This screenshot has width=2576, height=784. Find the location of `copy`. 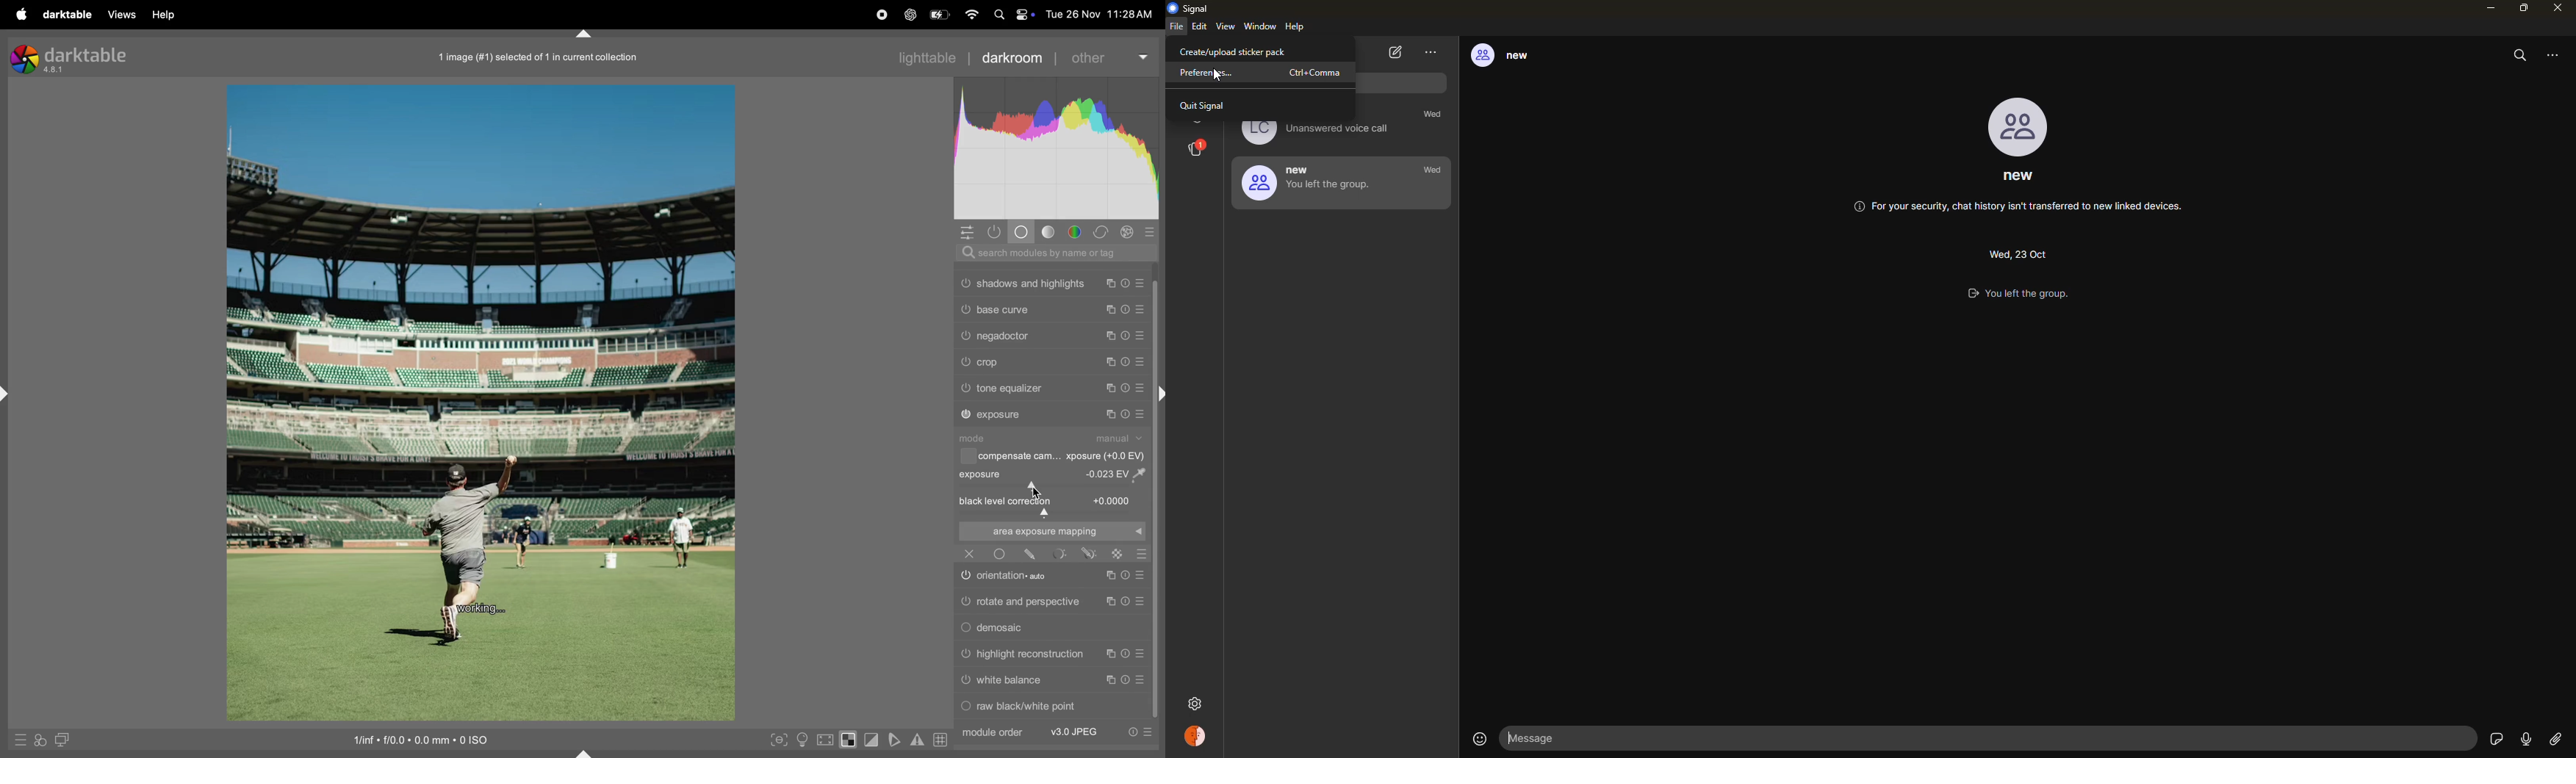

copy is located at coordinates (1108, 602).